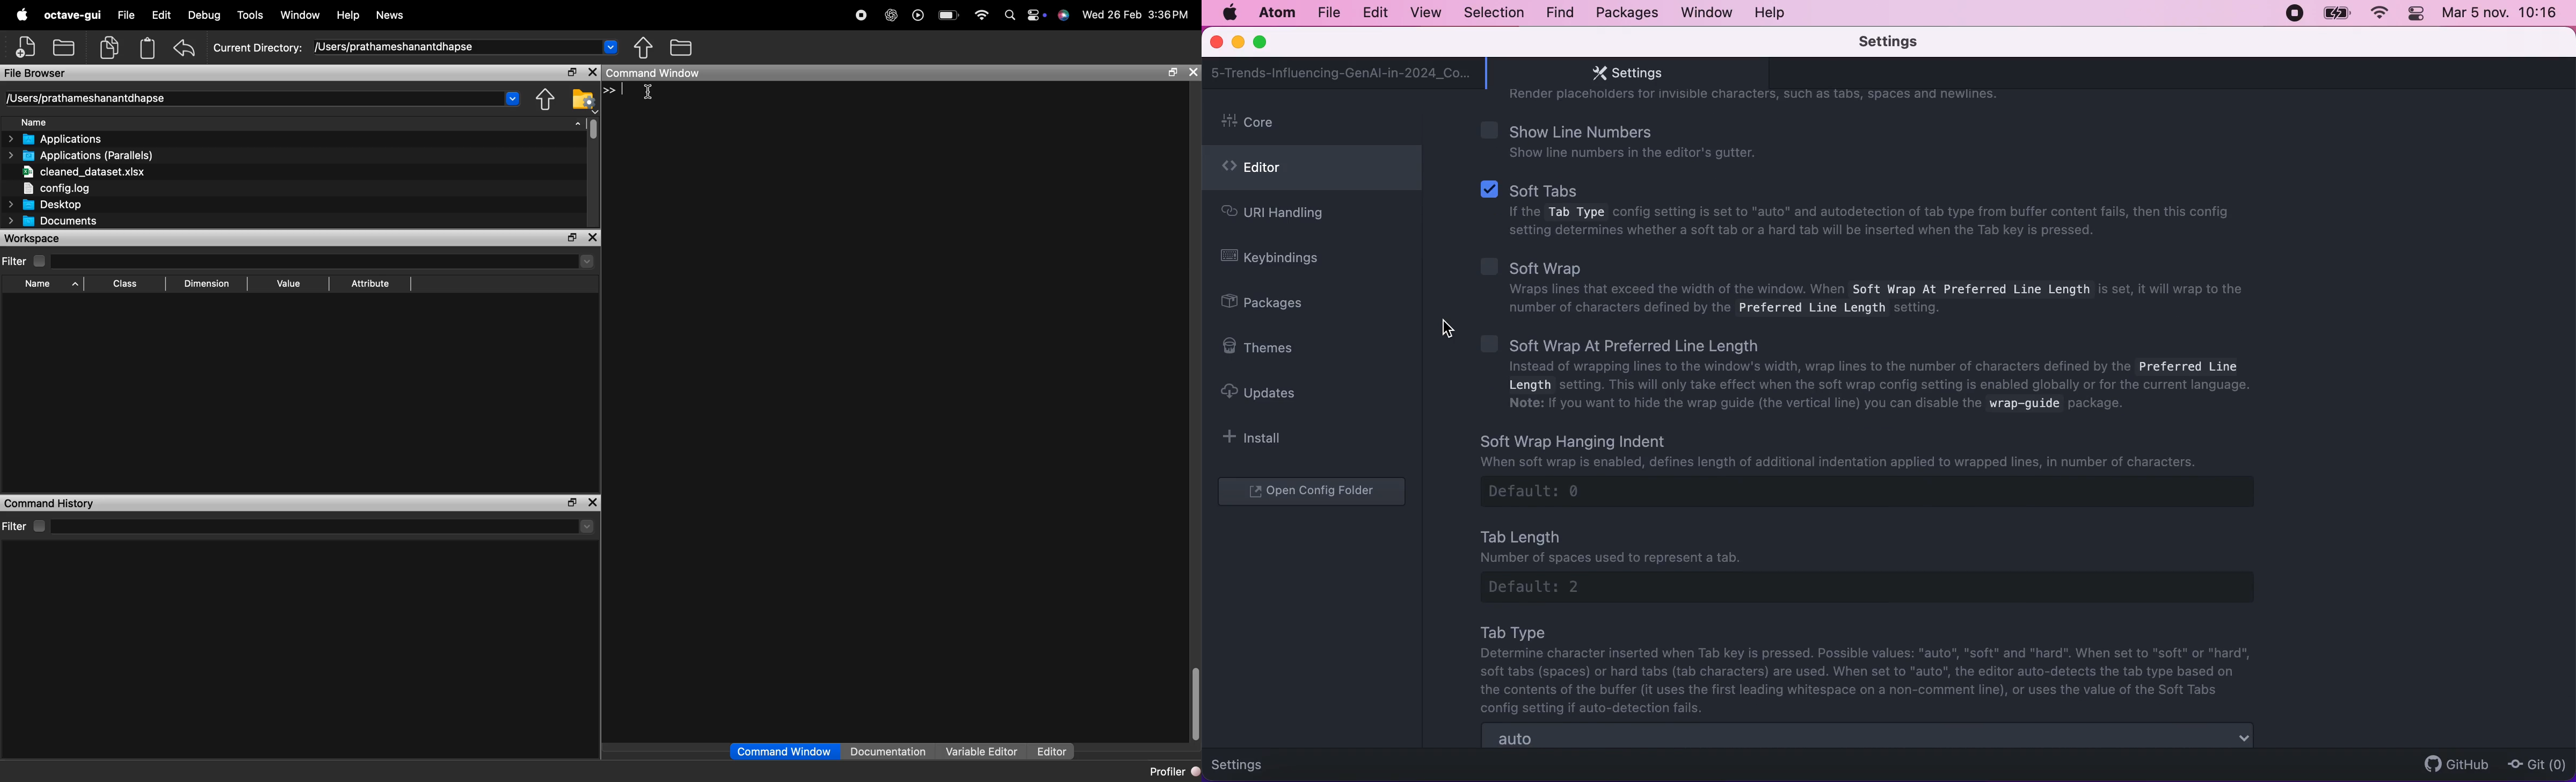 This screenshot has width=2576, height=784. I want to click on wifi, so click(984, 16).